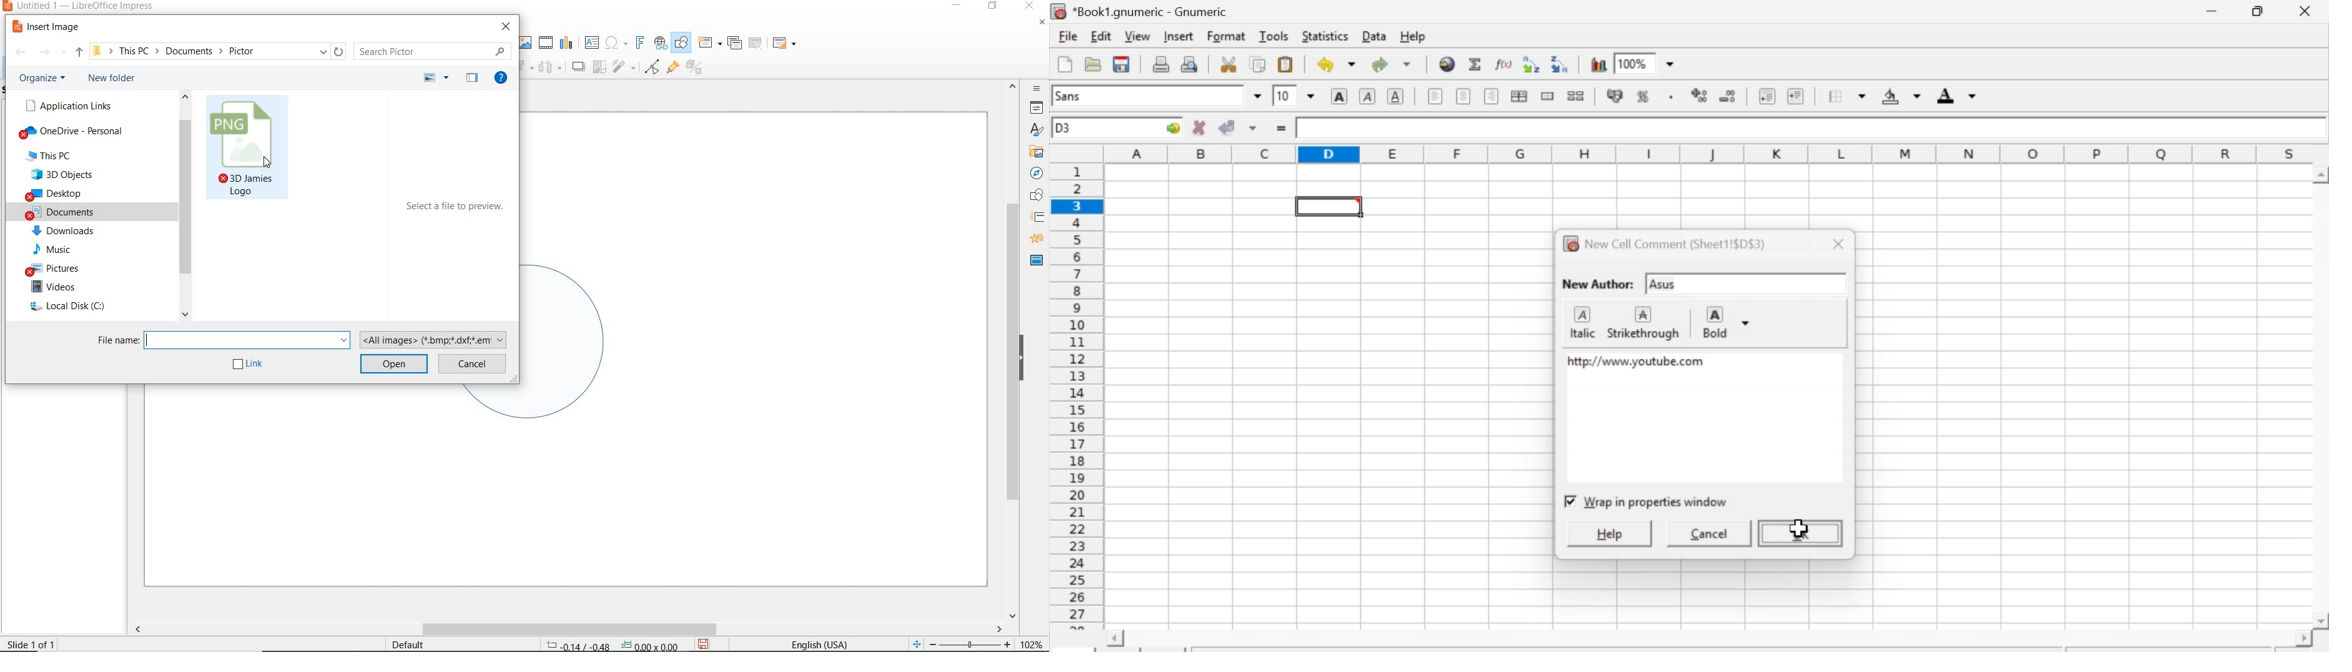 The image size is (2352, 672). I want to click on http:// www.youtube.com, so click(1638, 360).